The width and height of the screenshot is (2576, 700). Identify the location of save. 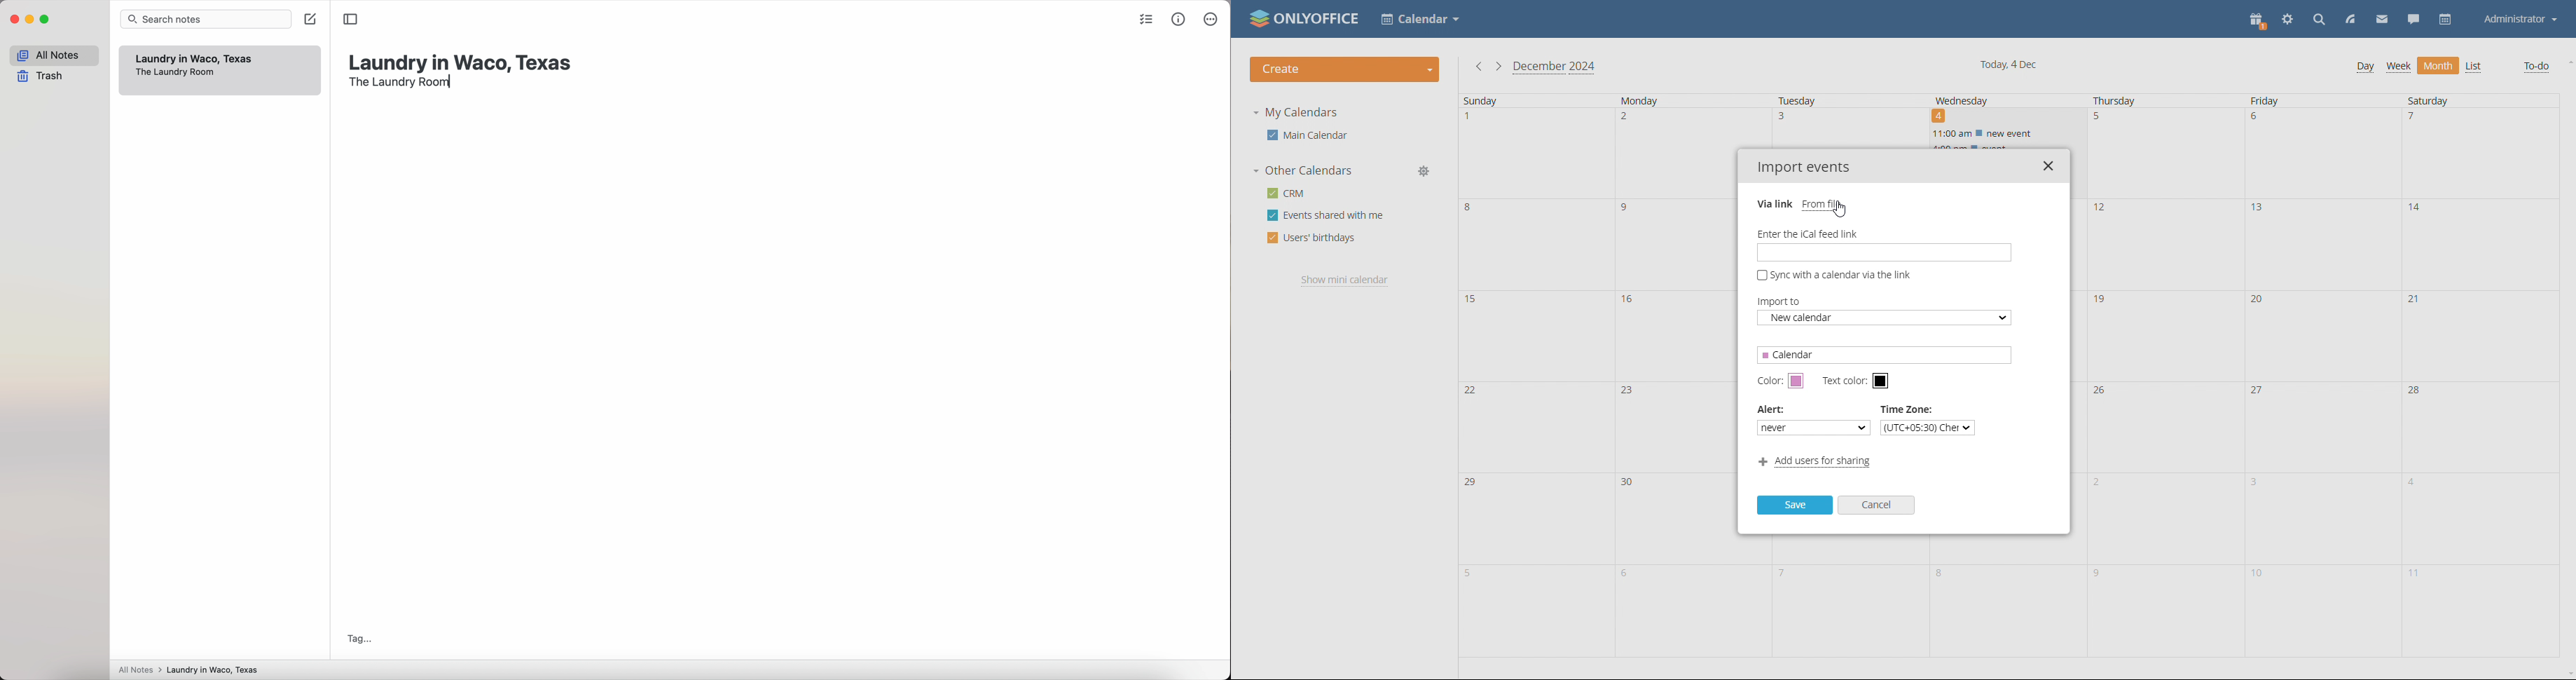
(1795, 505).